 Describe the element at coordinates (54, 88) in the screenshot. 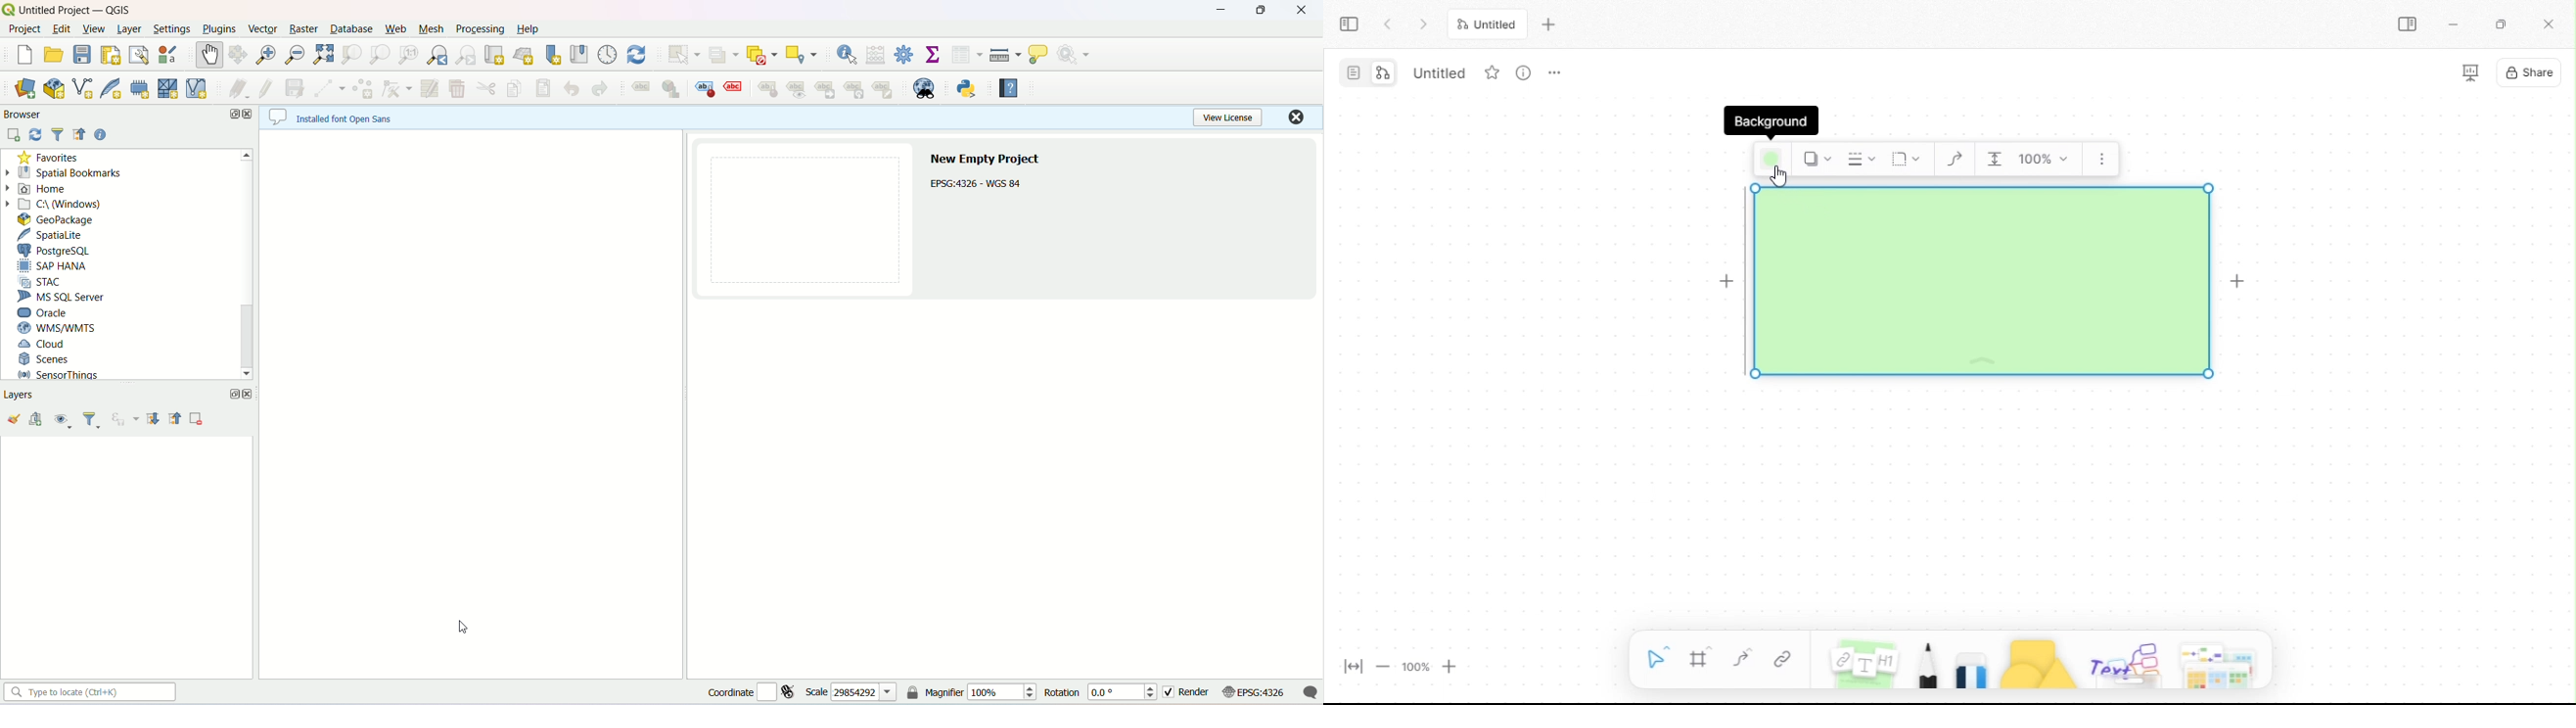

I see `new geopackage layer` at that location.